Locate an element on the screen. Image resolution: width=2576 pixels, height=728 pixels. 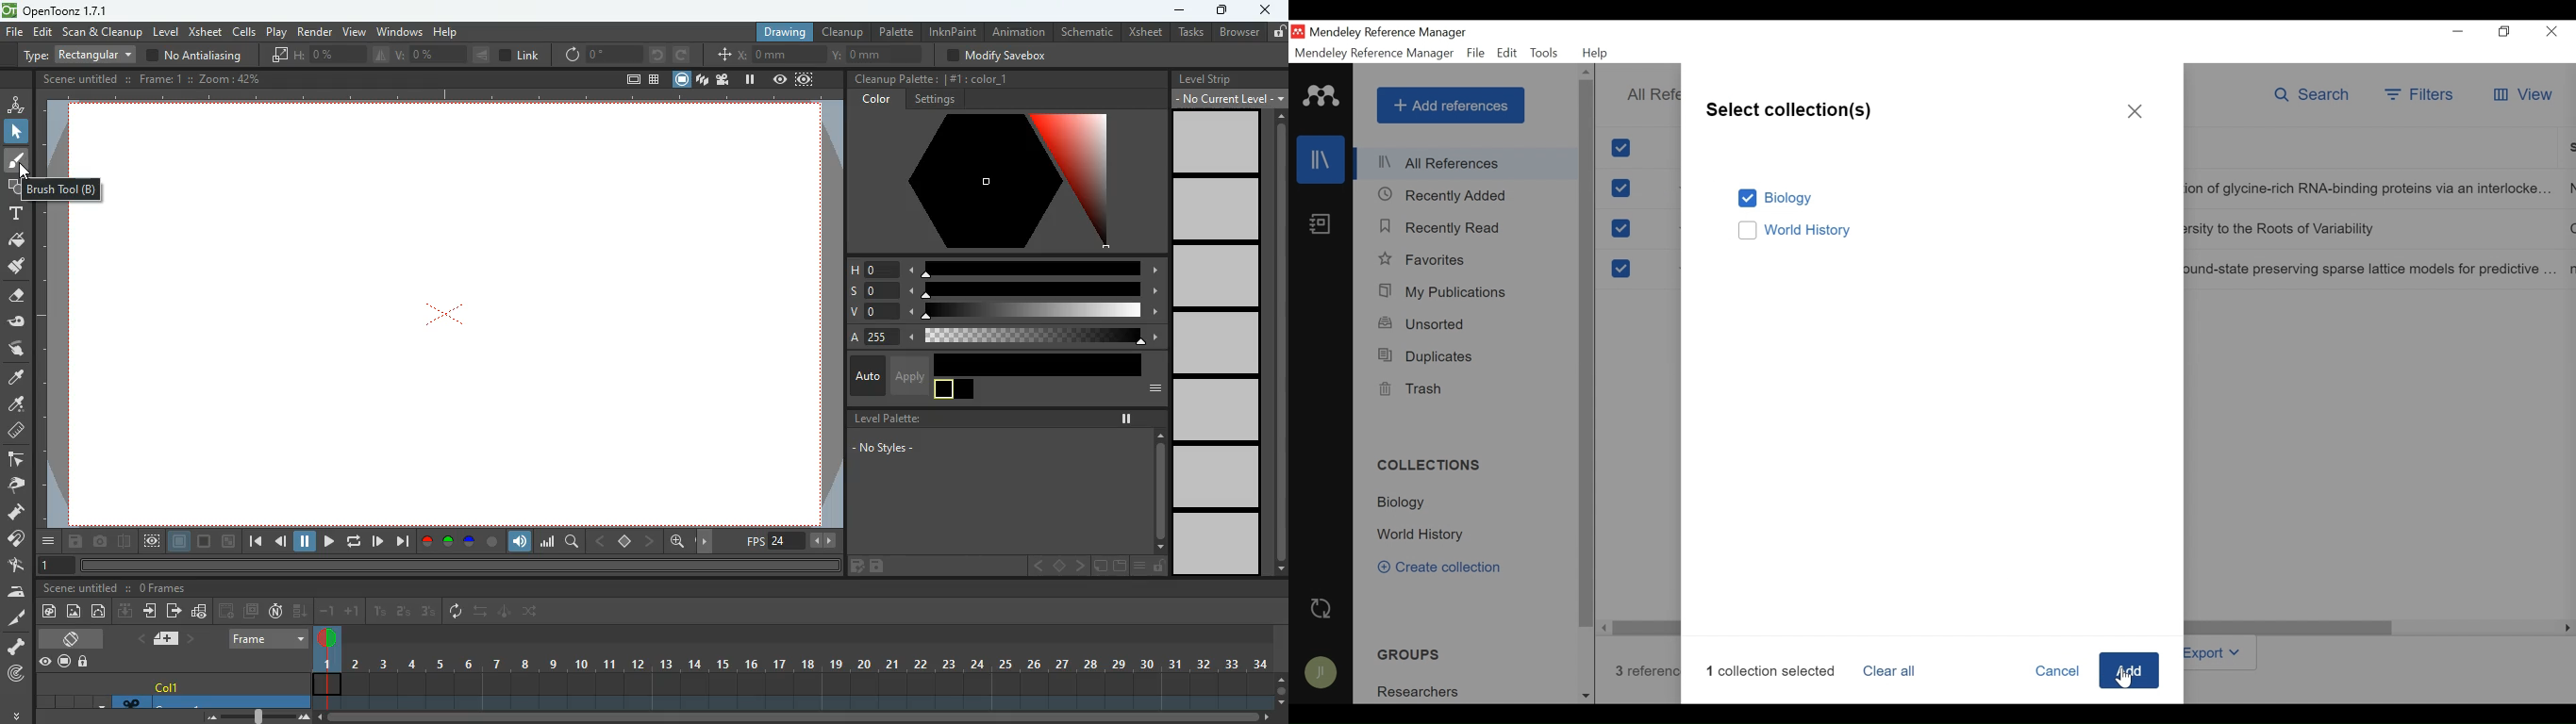
(un)select is located at coordinates (1621, 188).